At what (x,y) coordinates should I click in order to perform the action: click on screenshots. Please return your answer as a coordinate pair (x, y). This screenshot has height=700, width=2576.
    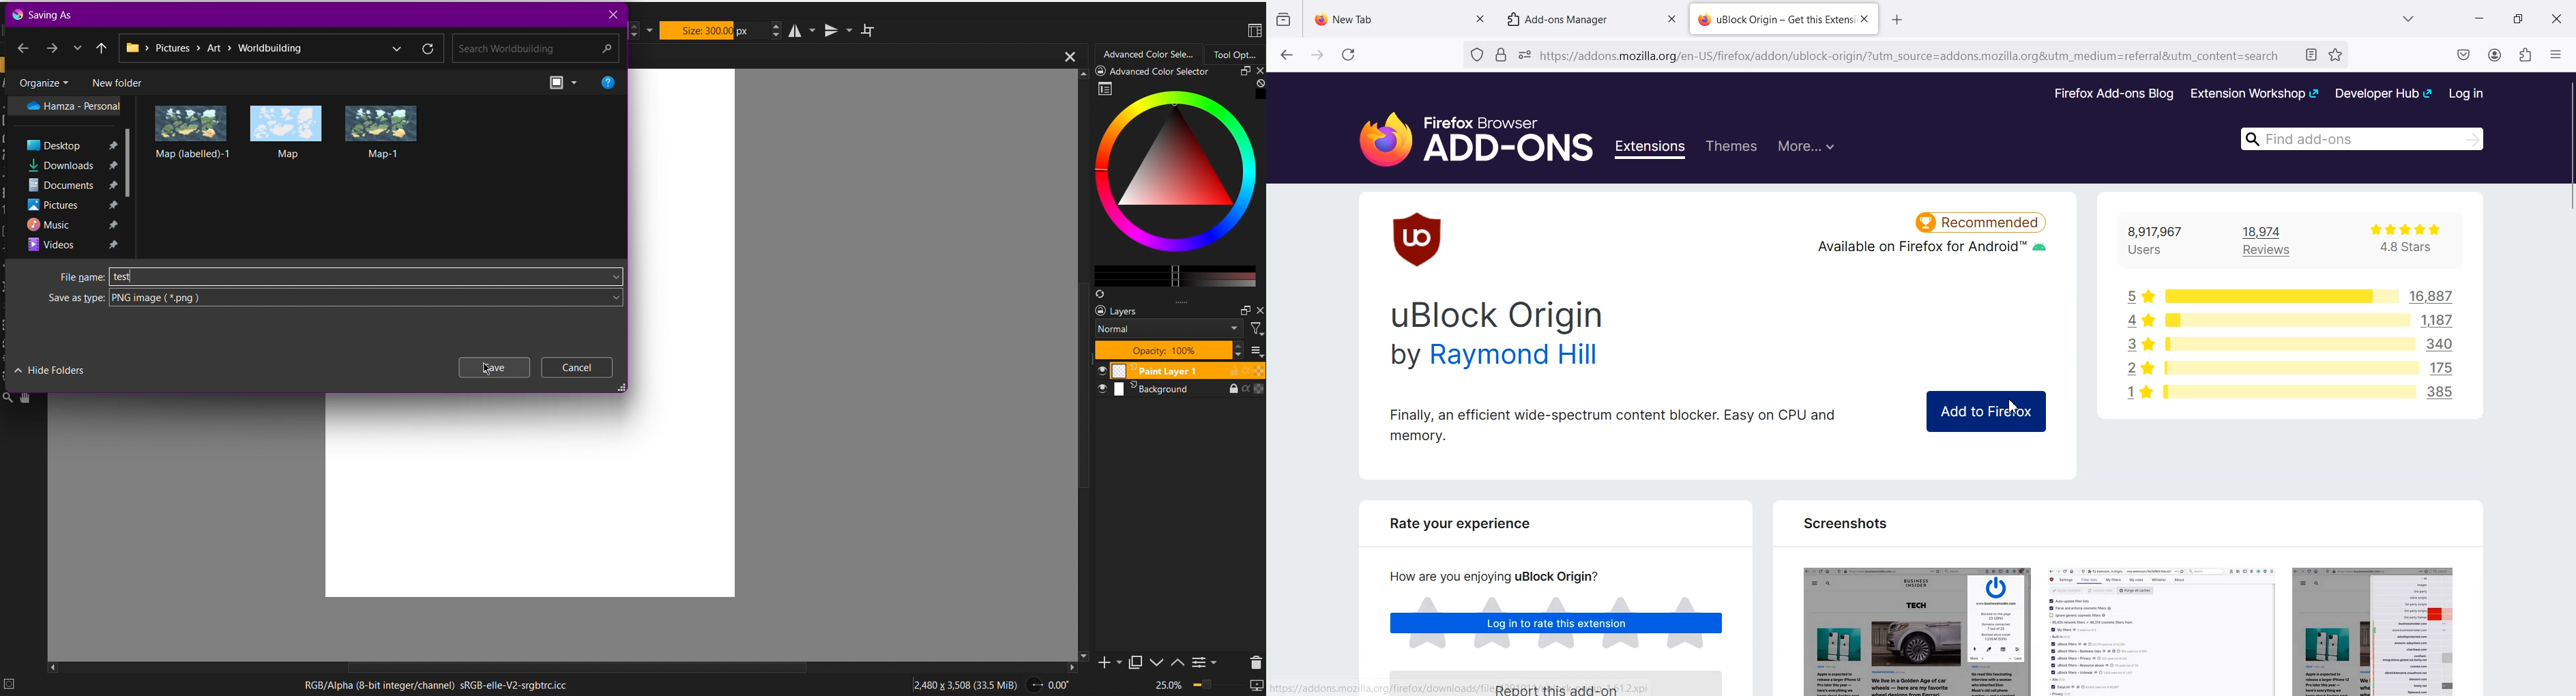
    Looking at the image, I should click on (2126, 626).